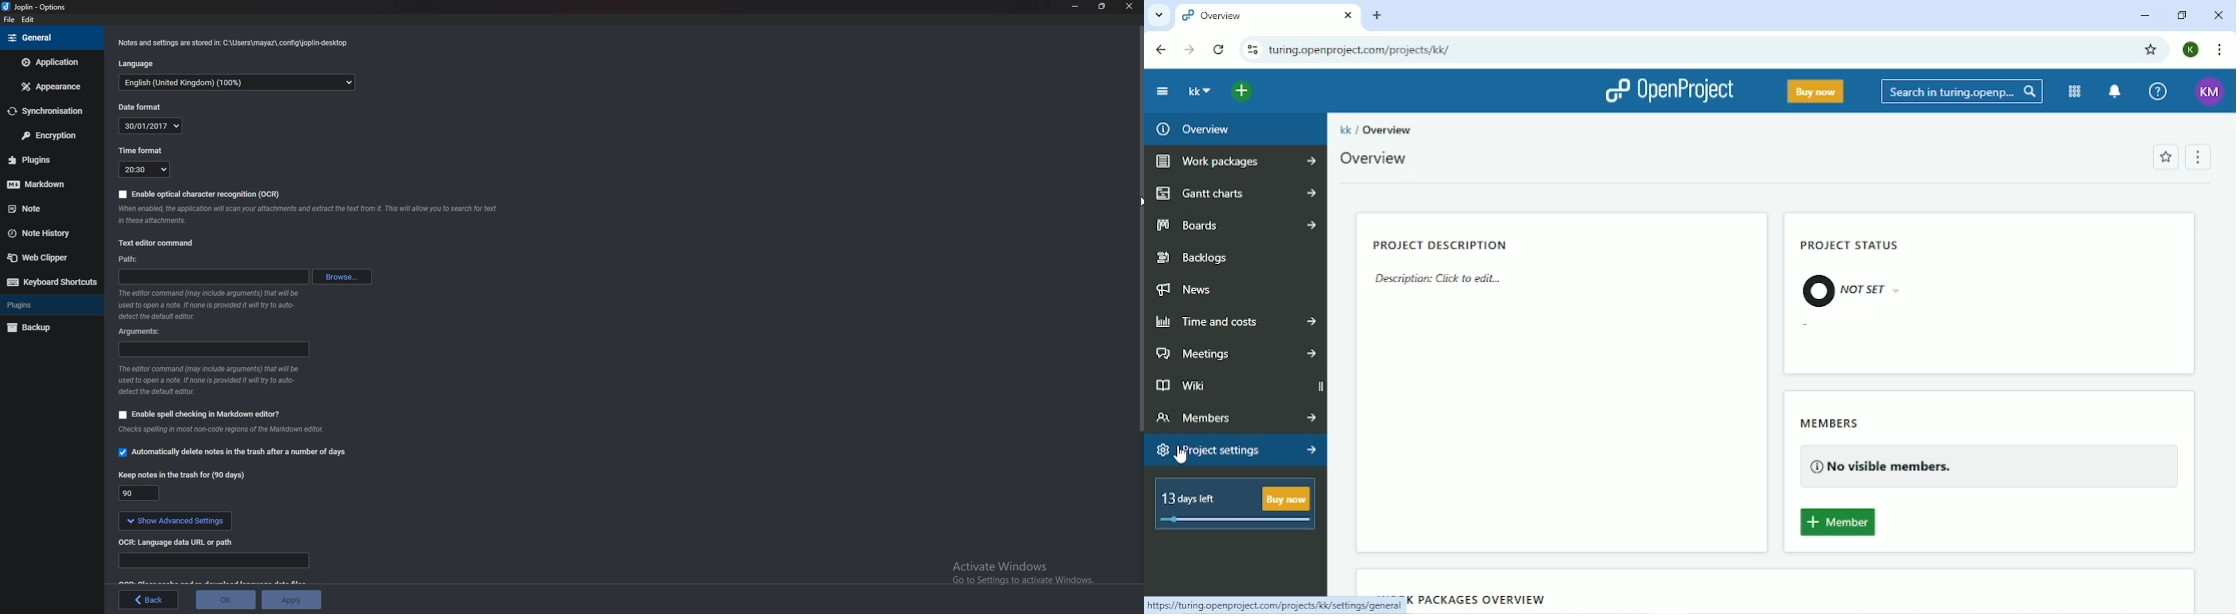  I want to click on cursor, so click(1131, 200).